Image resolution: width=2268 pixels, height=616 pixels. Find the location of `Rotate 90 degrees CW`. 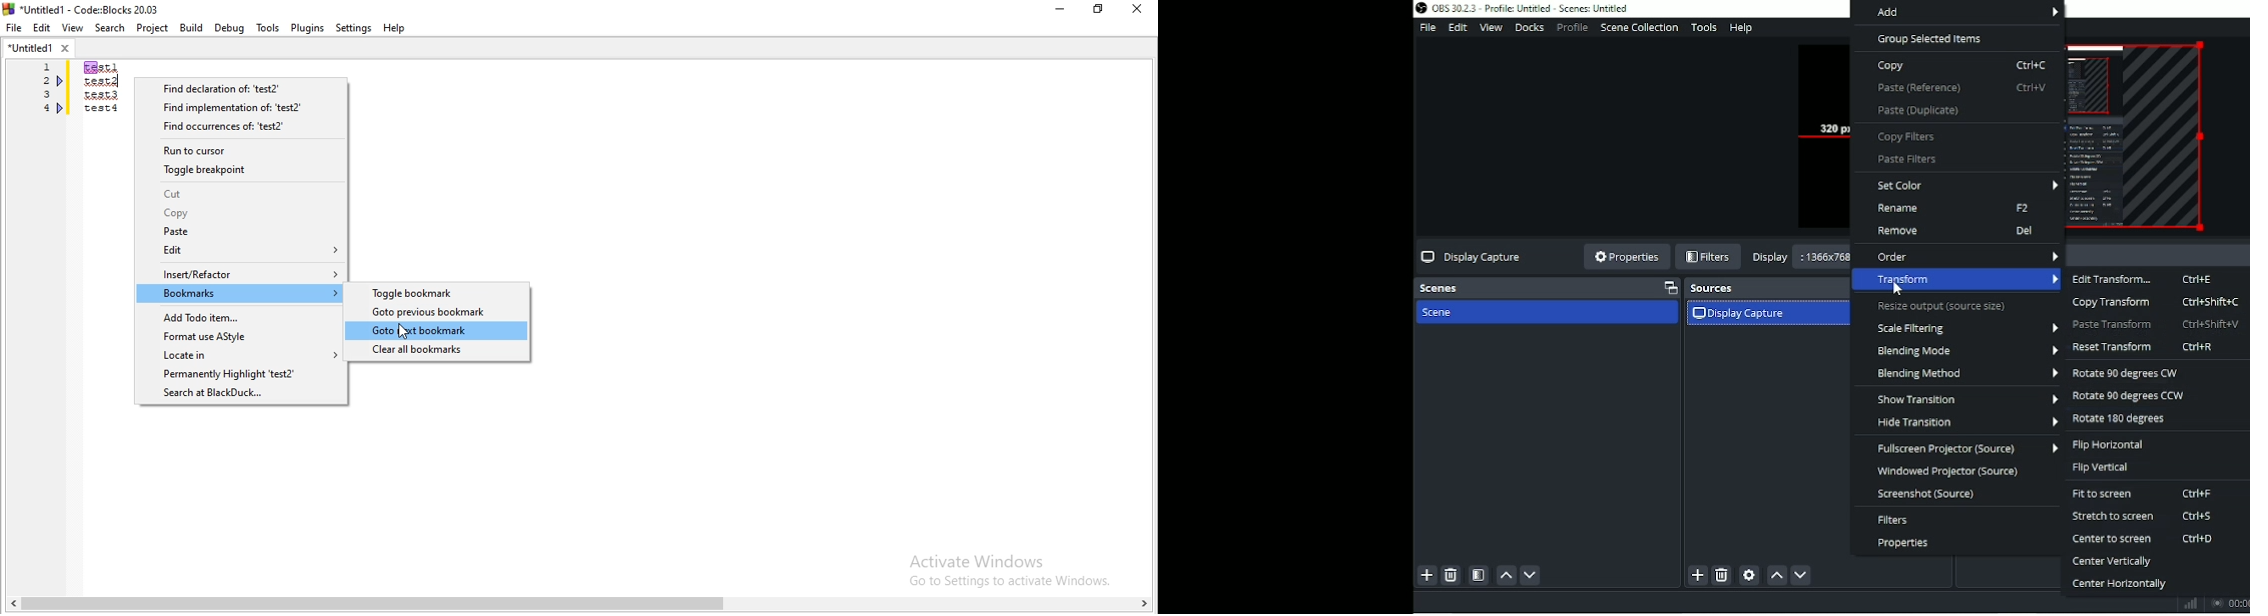

Rotate 90 degrees CW is located at coordinates (2132, 373).